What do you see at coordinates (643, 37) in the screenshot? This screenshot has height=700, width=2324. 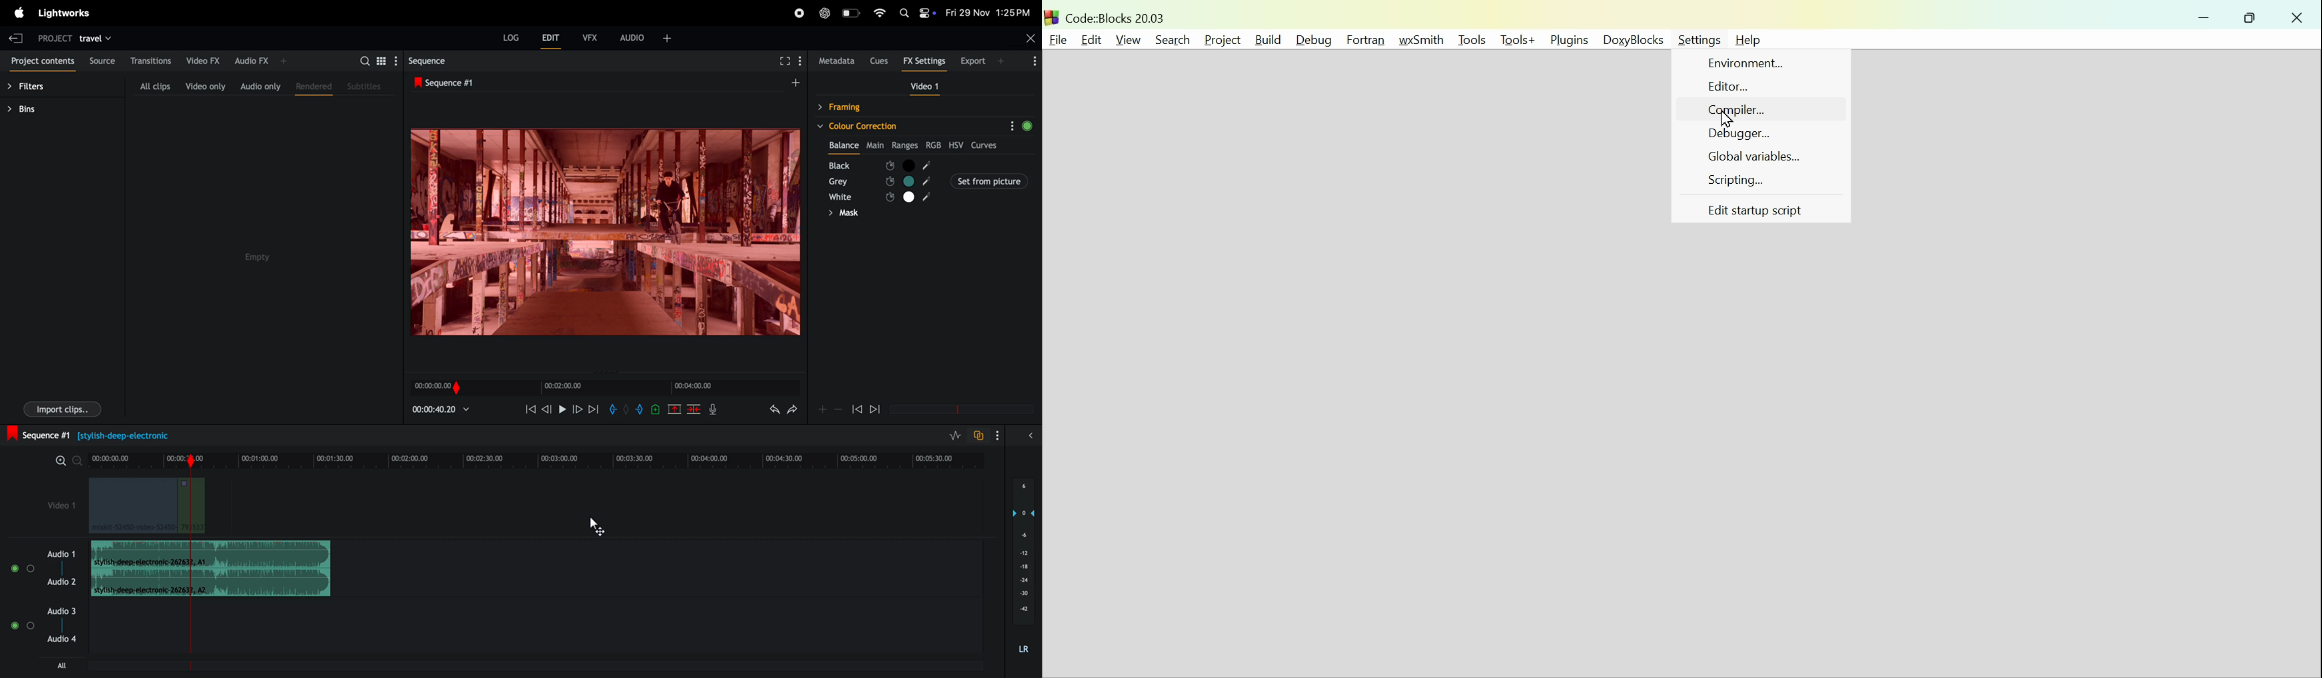 I see `` at bounding box center [643, 37].